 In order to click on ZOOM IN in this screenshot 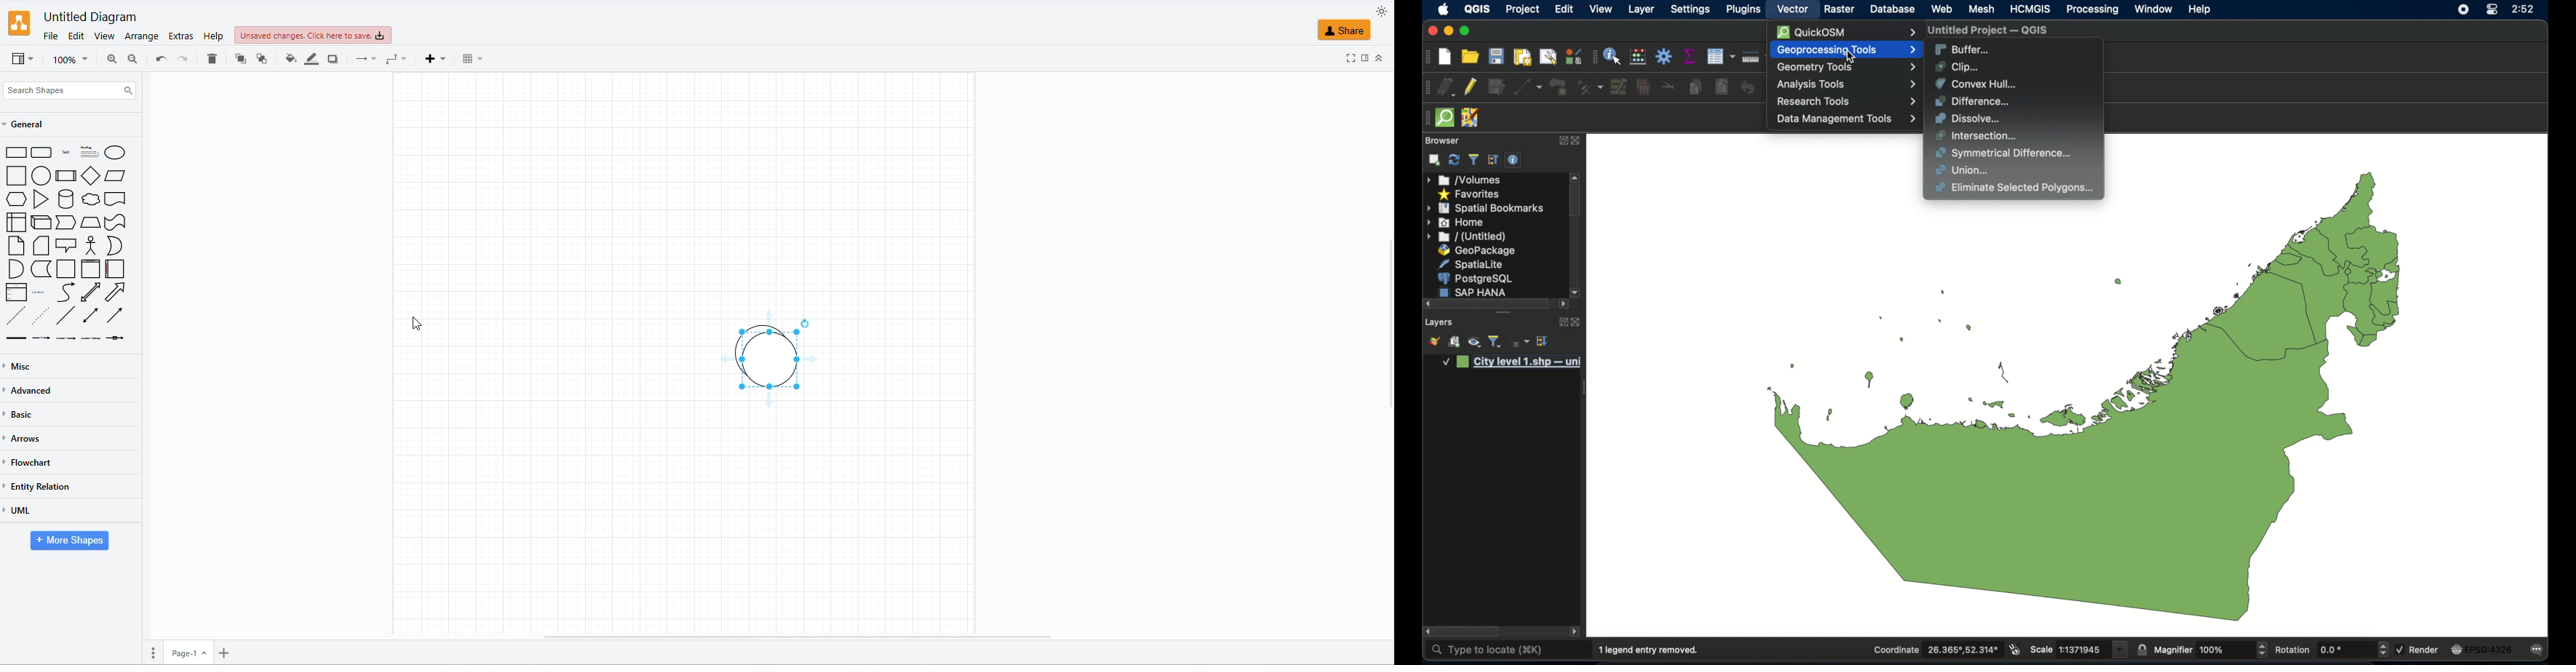, I will do `click(108, 60)`.